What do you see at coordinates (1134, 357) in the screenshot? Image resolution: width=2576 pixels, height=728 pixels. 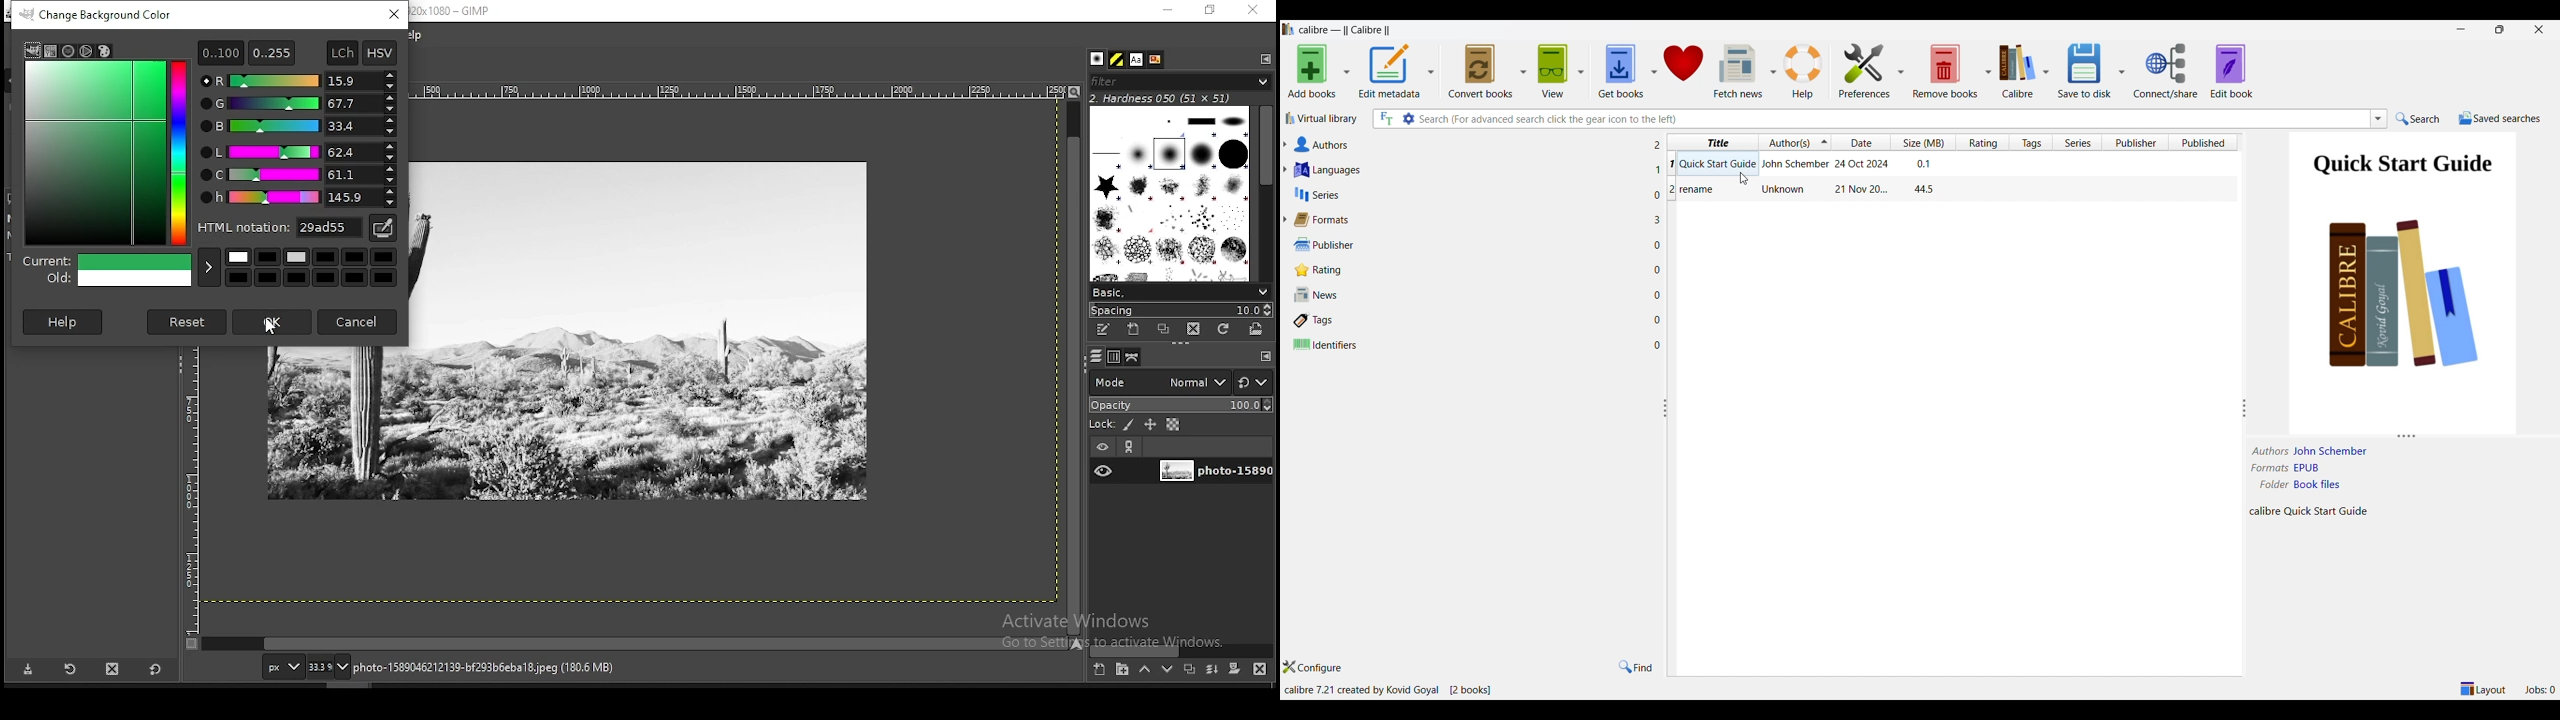 I see `paths` at bounding box center [1134, 357].